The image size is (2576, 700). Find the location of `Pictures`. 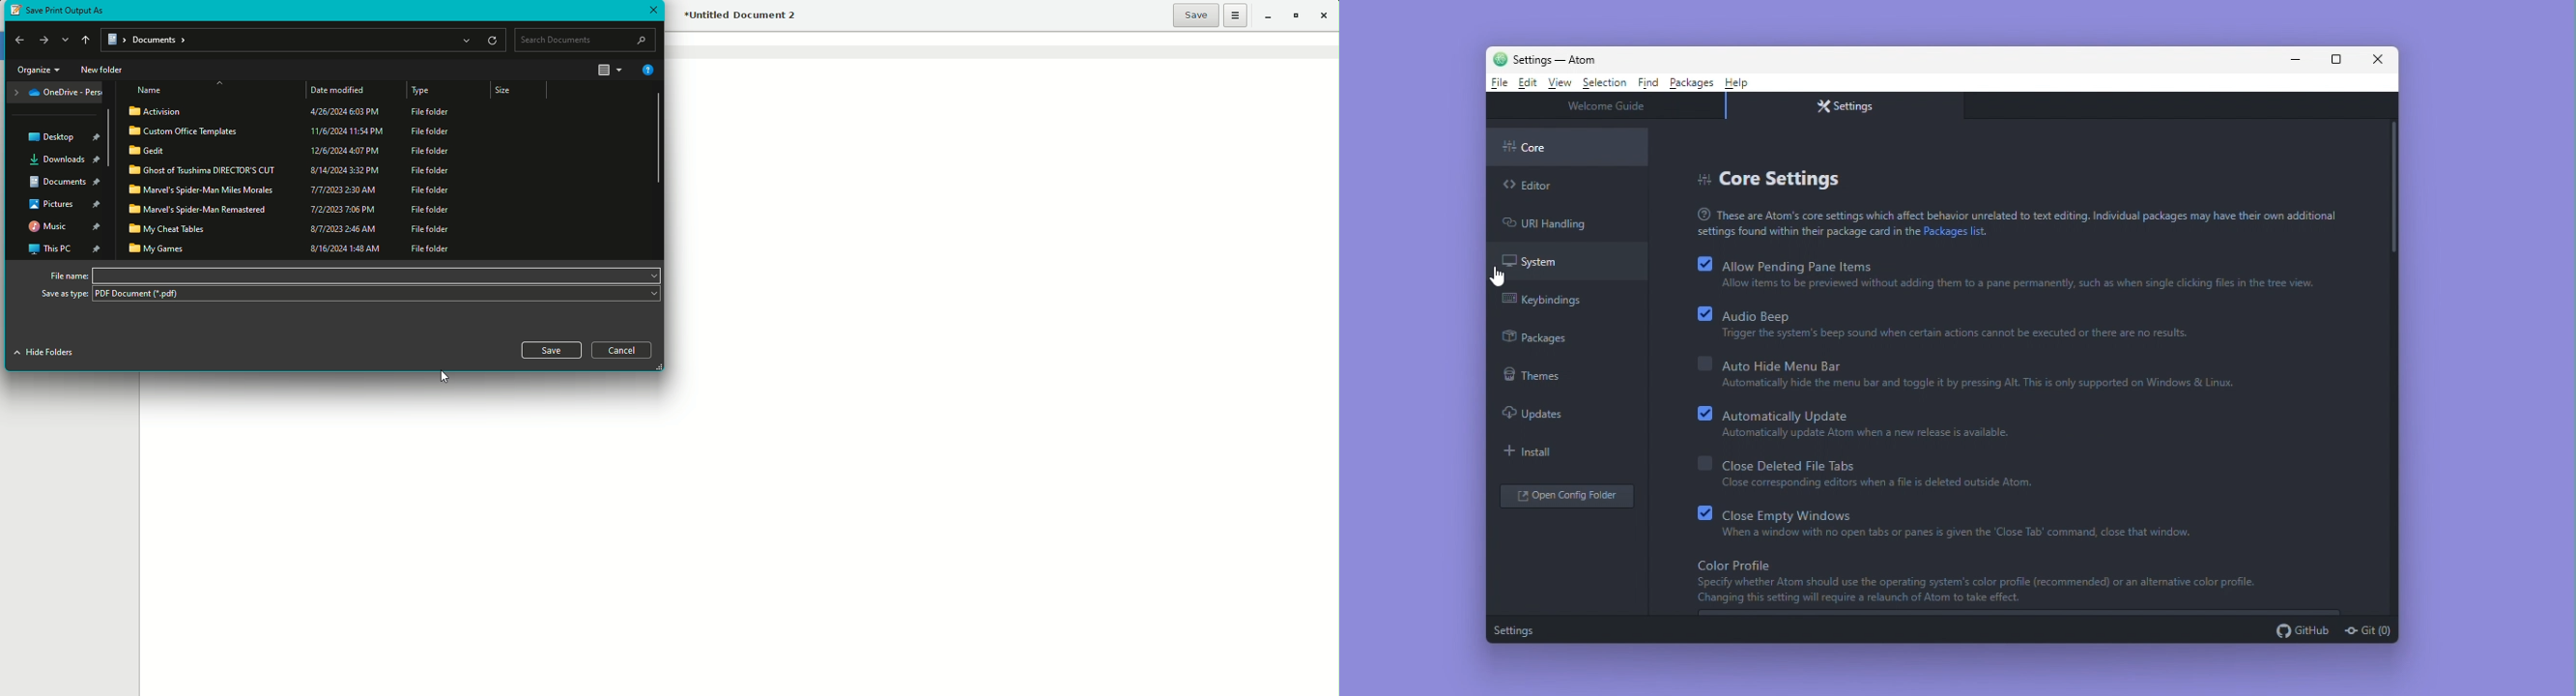

Pictures is located at coordinates (64, 205).